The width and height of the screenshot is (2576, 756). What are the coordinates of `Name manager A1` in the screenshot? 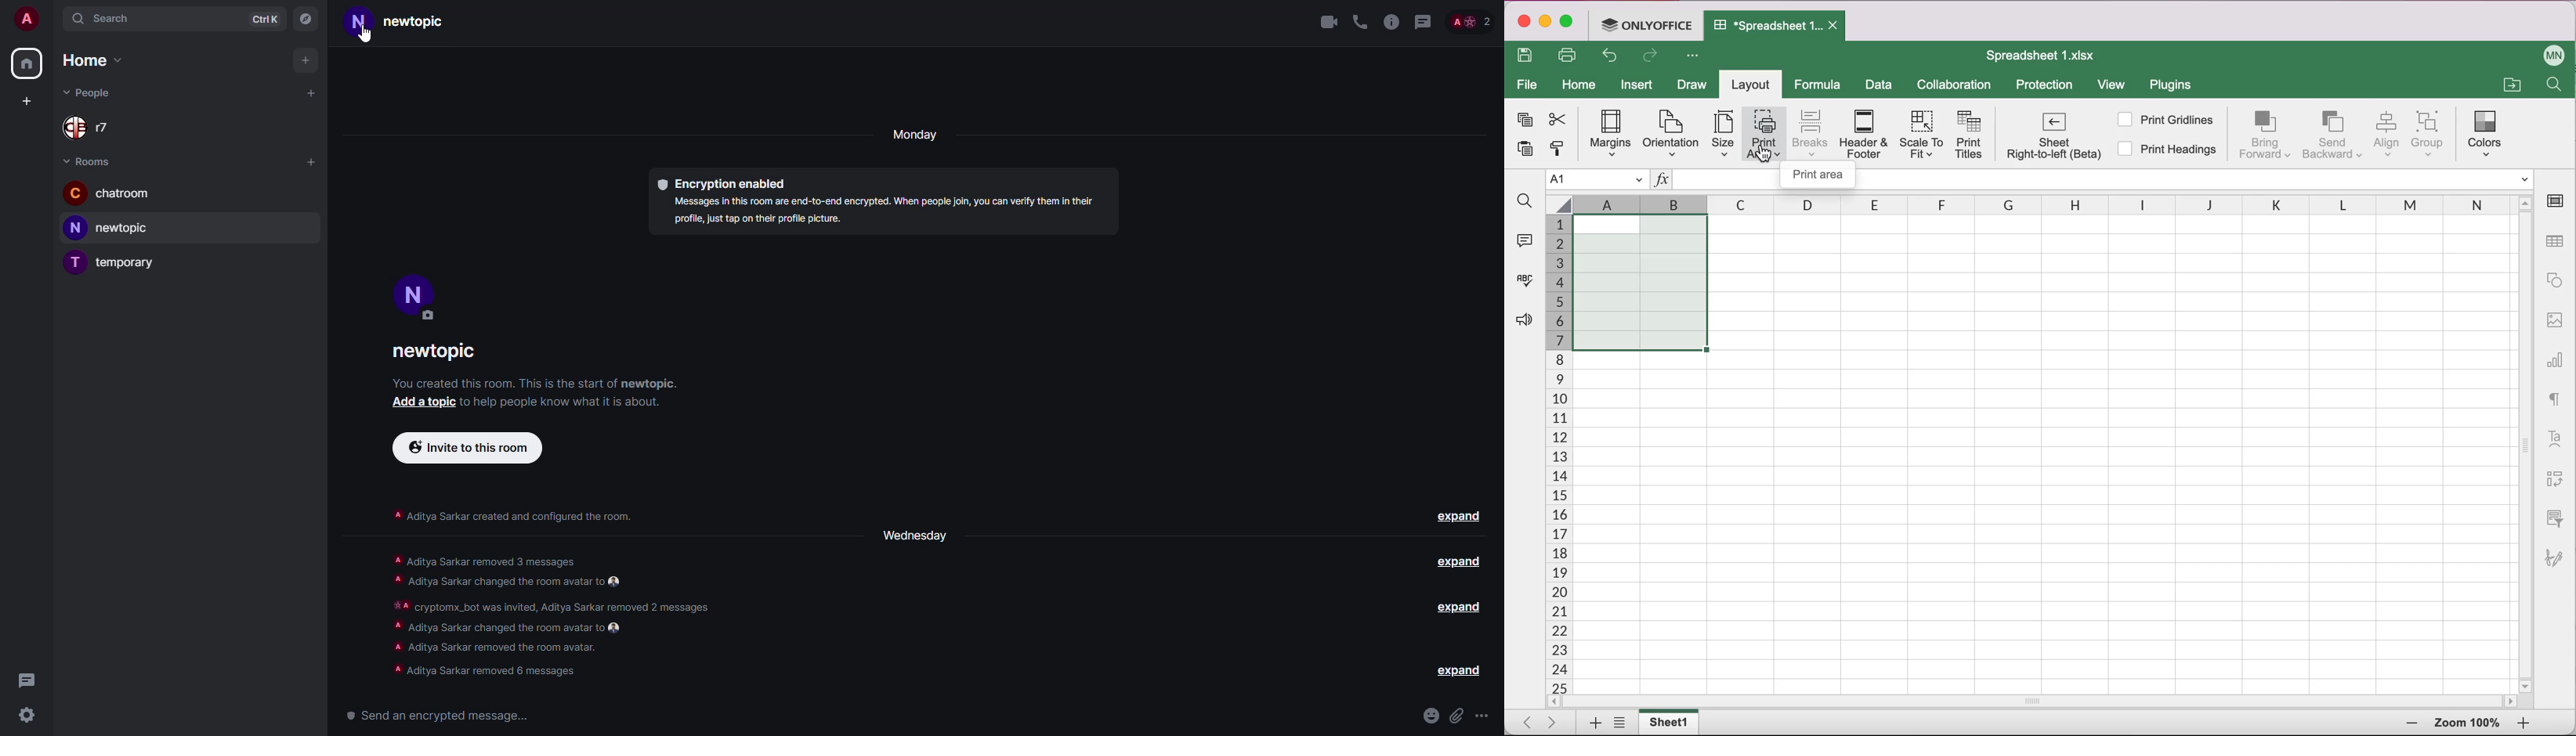 It's located at (1597, 180).